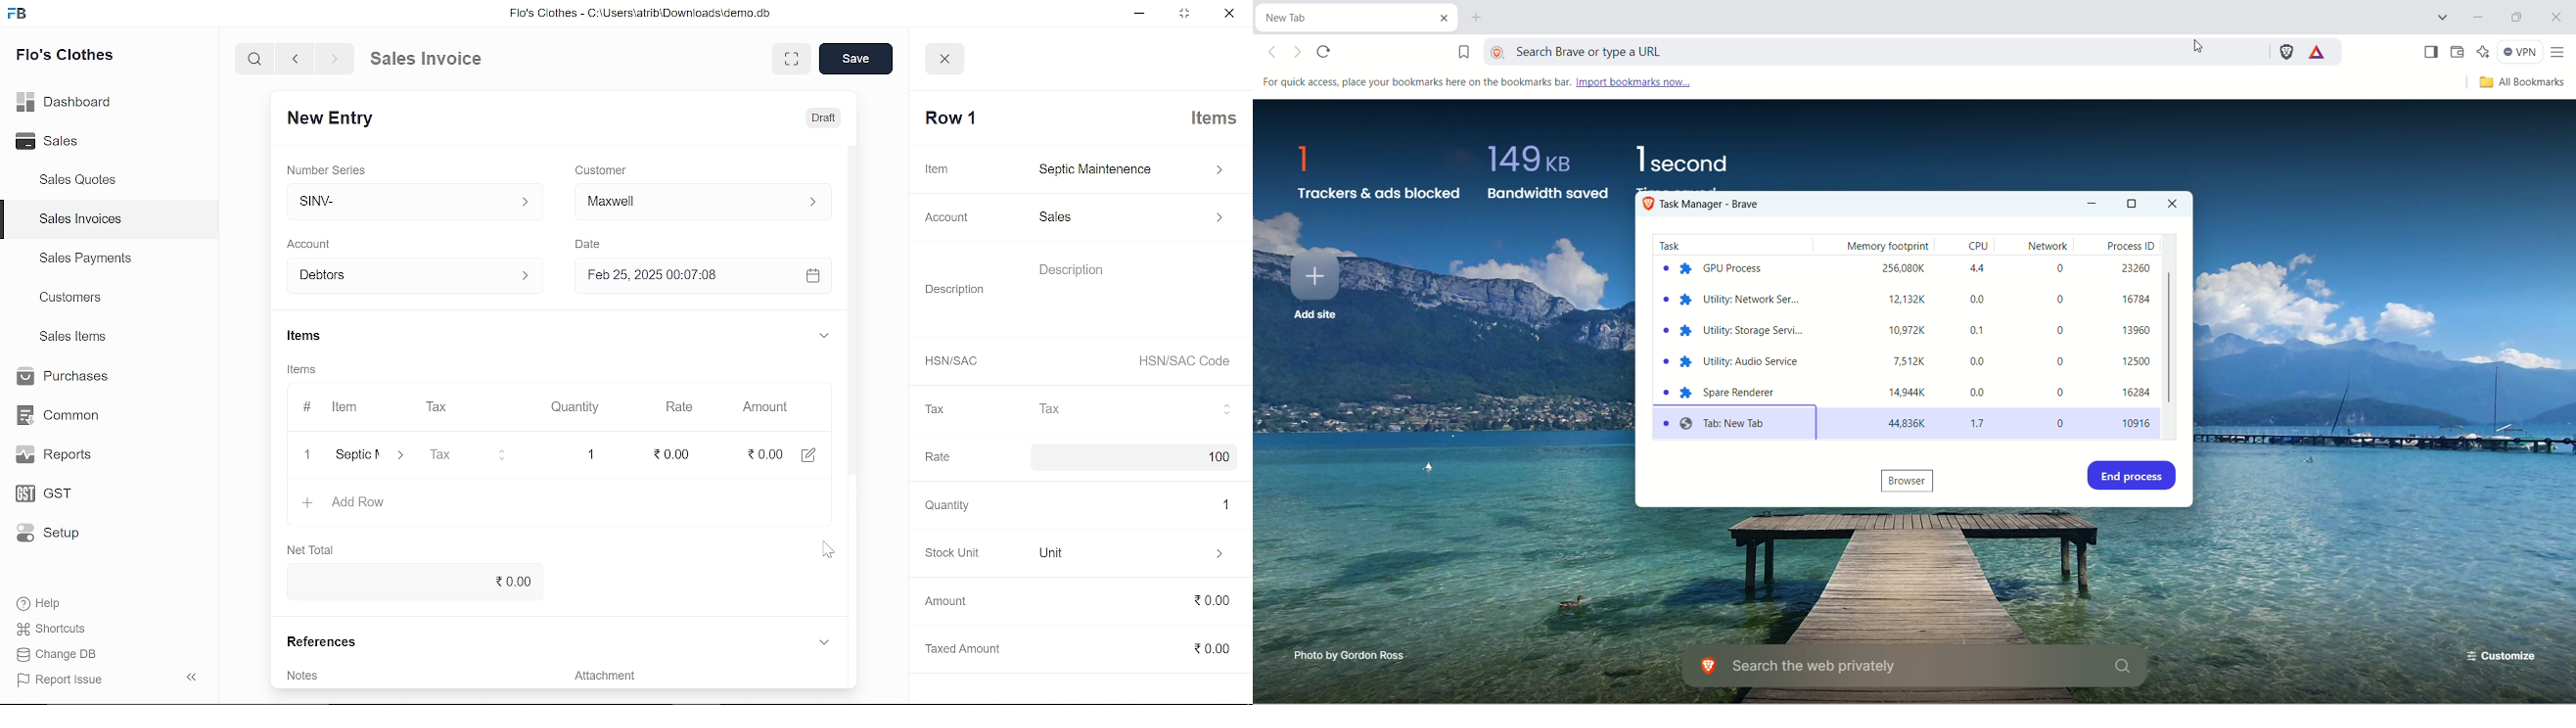 This screenshot has width=2576, height=728. I want to click on Tax, so click(451, 408).